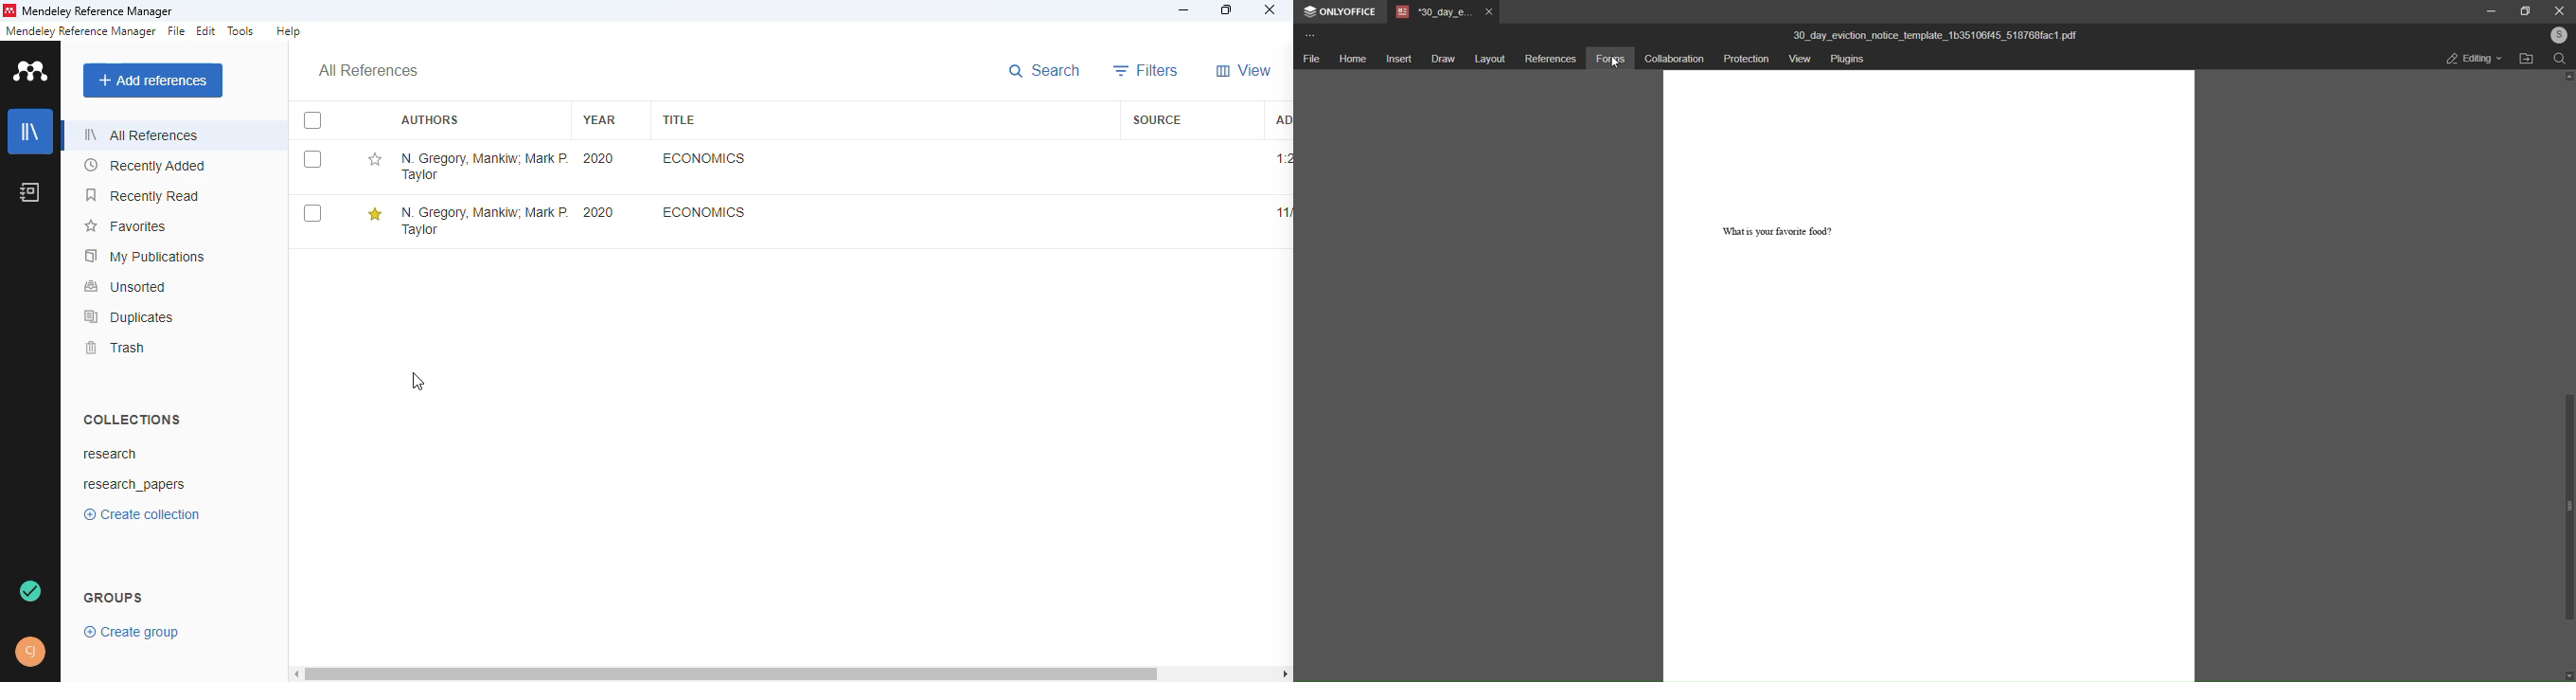  What do you see at coordinates (1847, 60) in the screenshot?
I see `plugins` at bounding box center [1847, 60].